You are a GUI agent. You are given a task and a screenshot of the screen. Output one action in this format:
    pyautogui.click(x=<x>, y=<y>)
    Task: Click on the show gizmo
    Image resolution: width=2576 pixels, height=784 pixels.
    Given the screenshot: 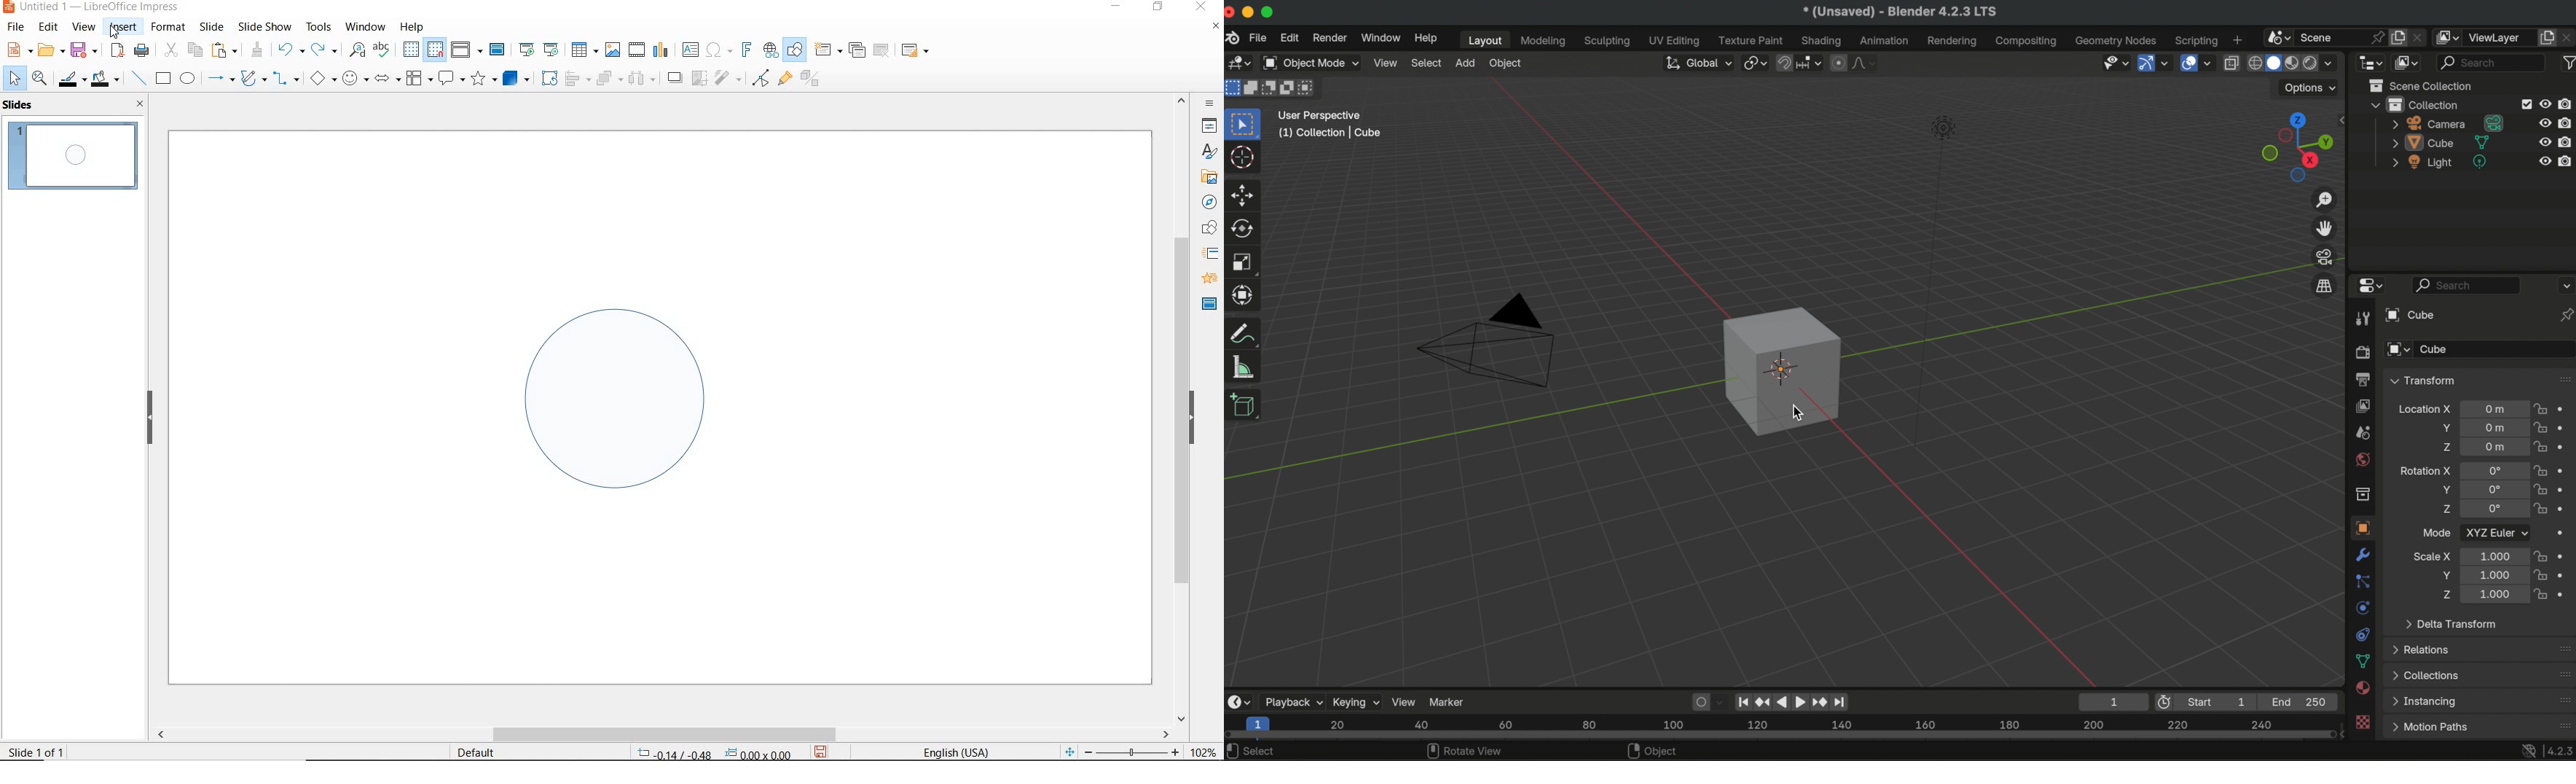 What is the action you would take?
    pyautogui.click(x=2145, y=64)
    